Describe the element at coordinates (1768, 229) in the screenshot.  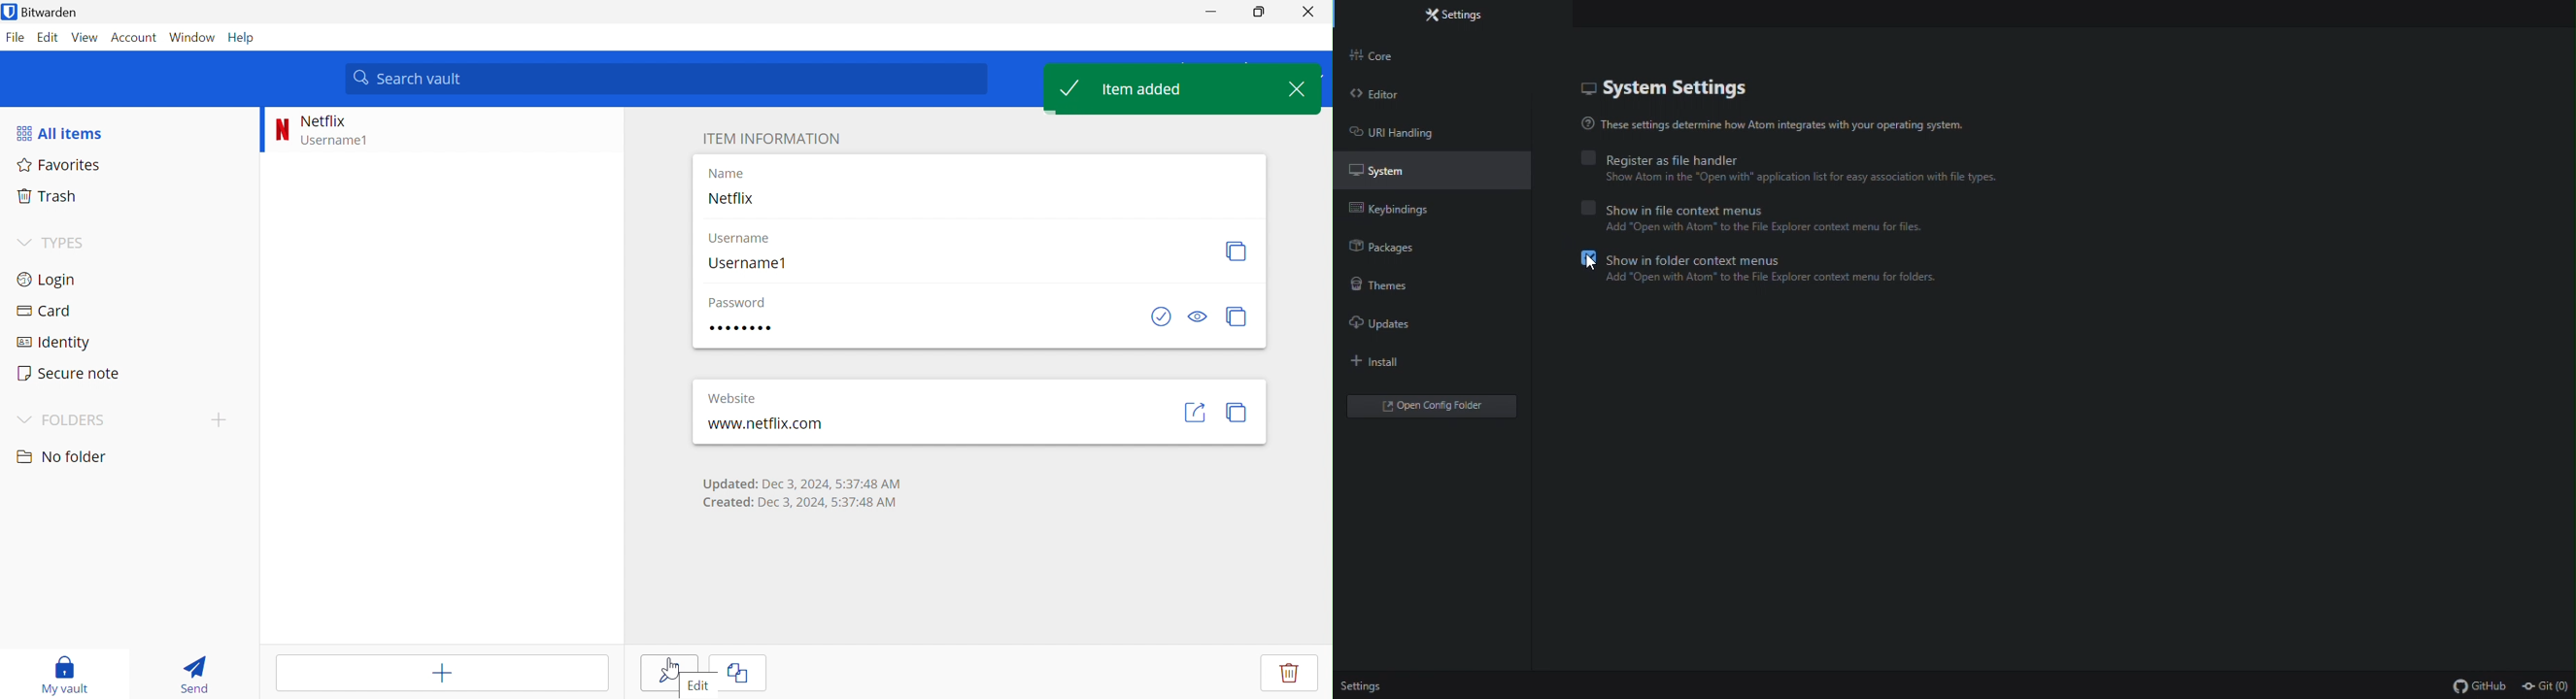
I see `‘Add "Open with Atom” to the File Explorer context menu for files.` at that location.